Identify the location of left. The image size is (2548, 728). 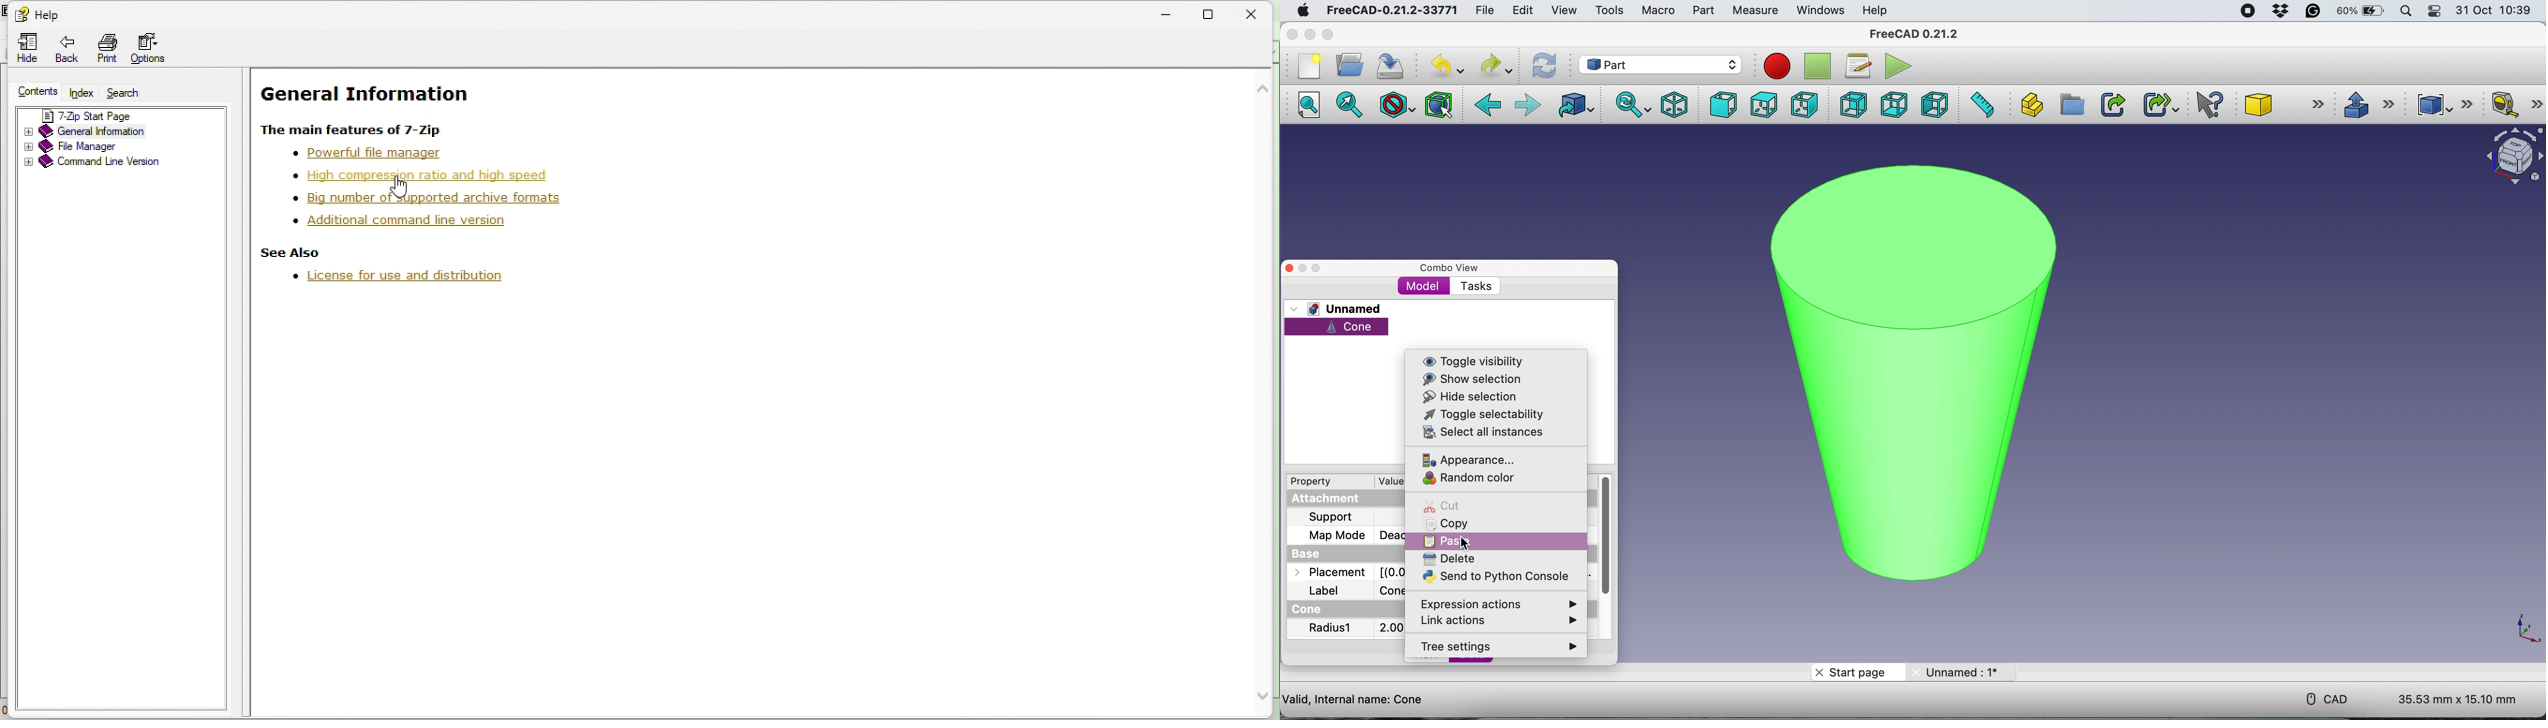
(1937, 105).